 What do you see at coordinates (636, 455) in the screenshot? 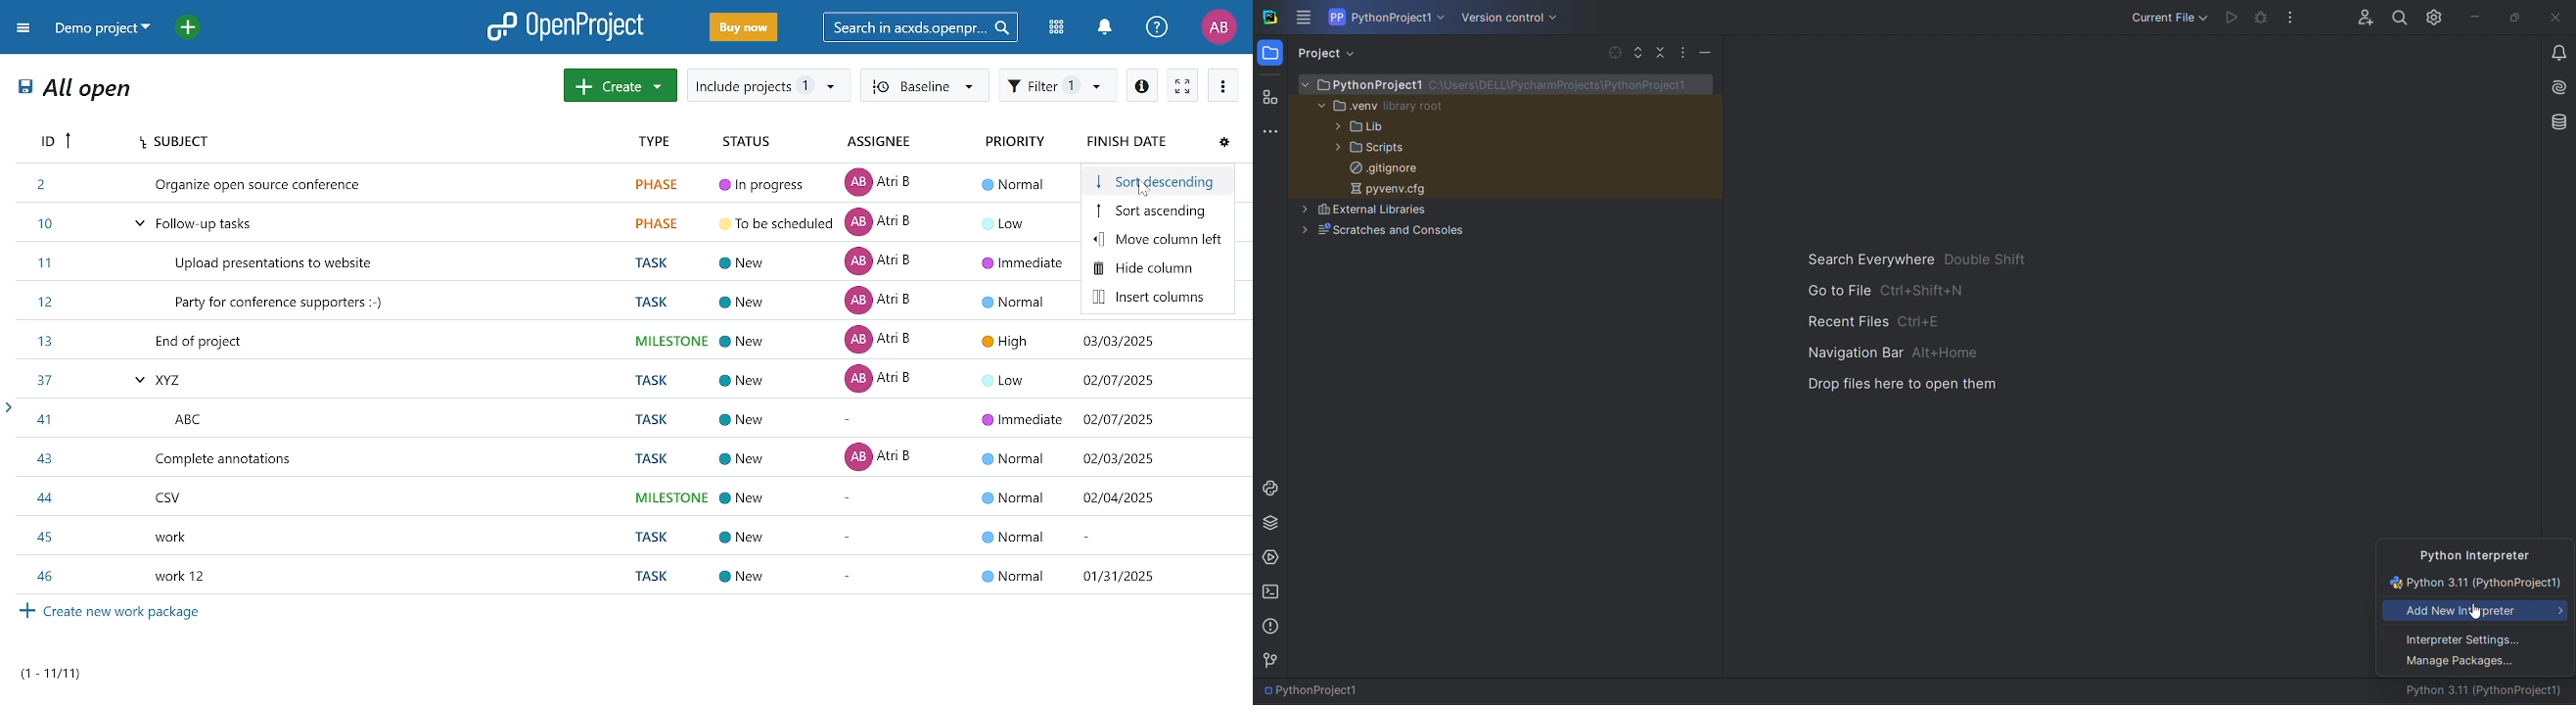
I see `task titled complete annotations"` at bounding box center [636, 455].